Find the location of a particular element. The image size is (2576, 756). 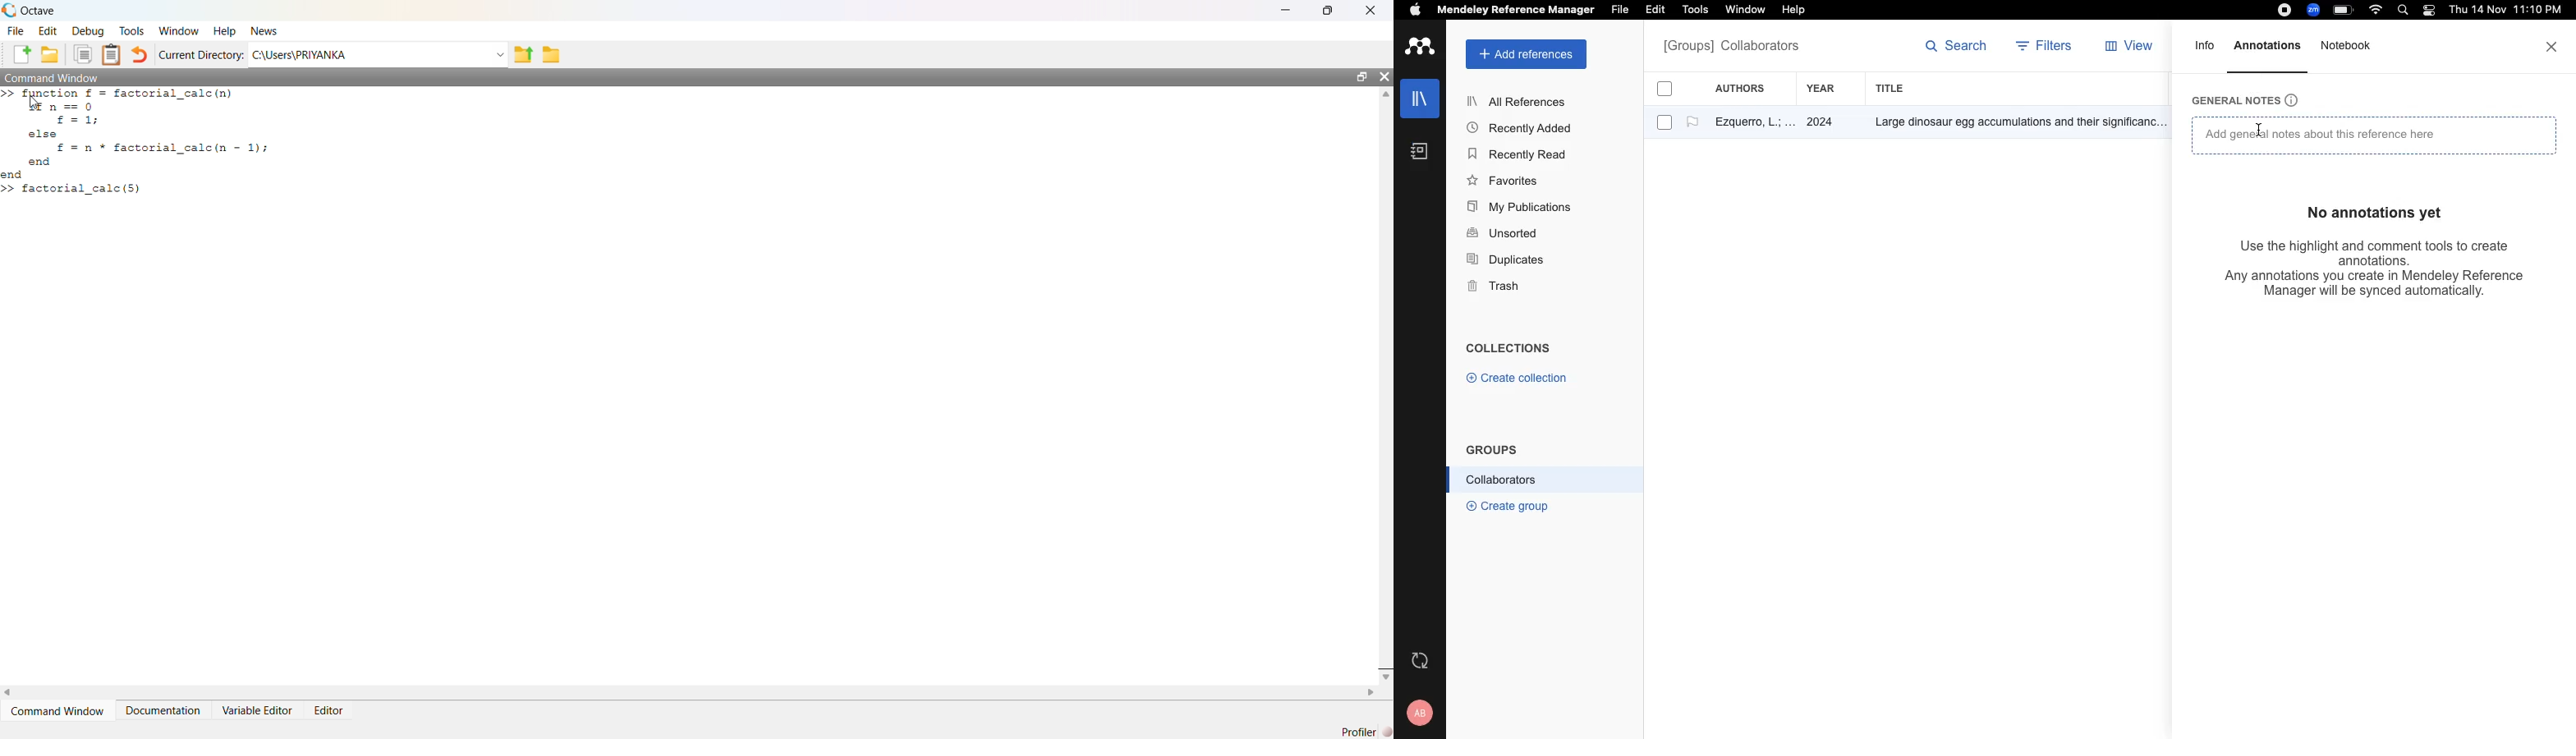

light/dark mode is located at coordinates (2428, 10).